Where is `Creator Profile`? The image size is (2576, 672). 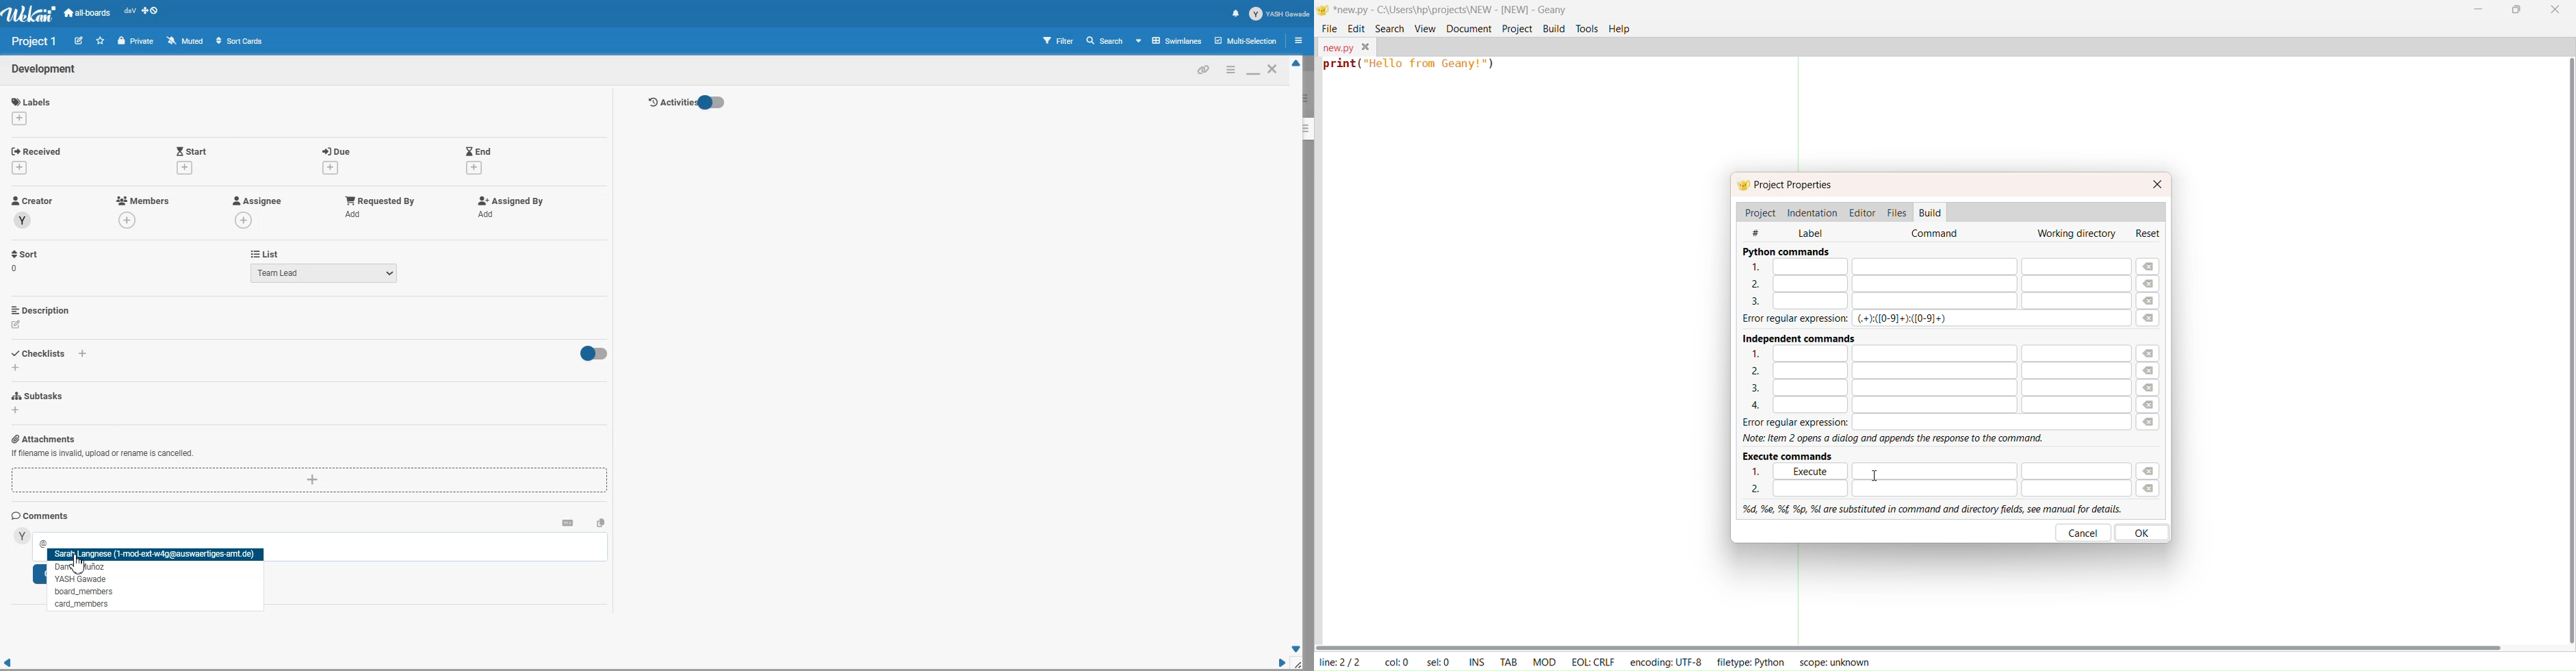 Creator Profile is located at coordinates (33, 201).